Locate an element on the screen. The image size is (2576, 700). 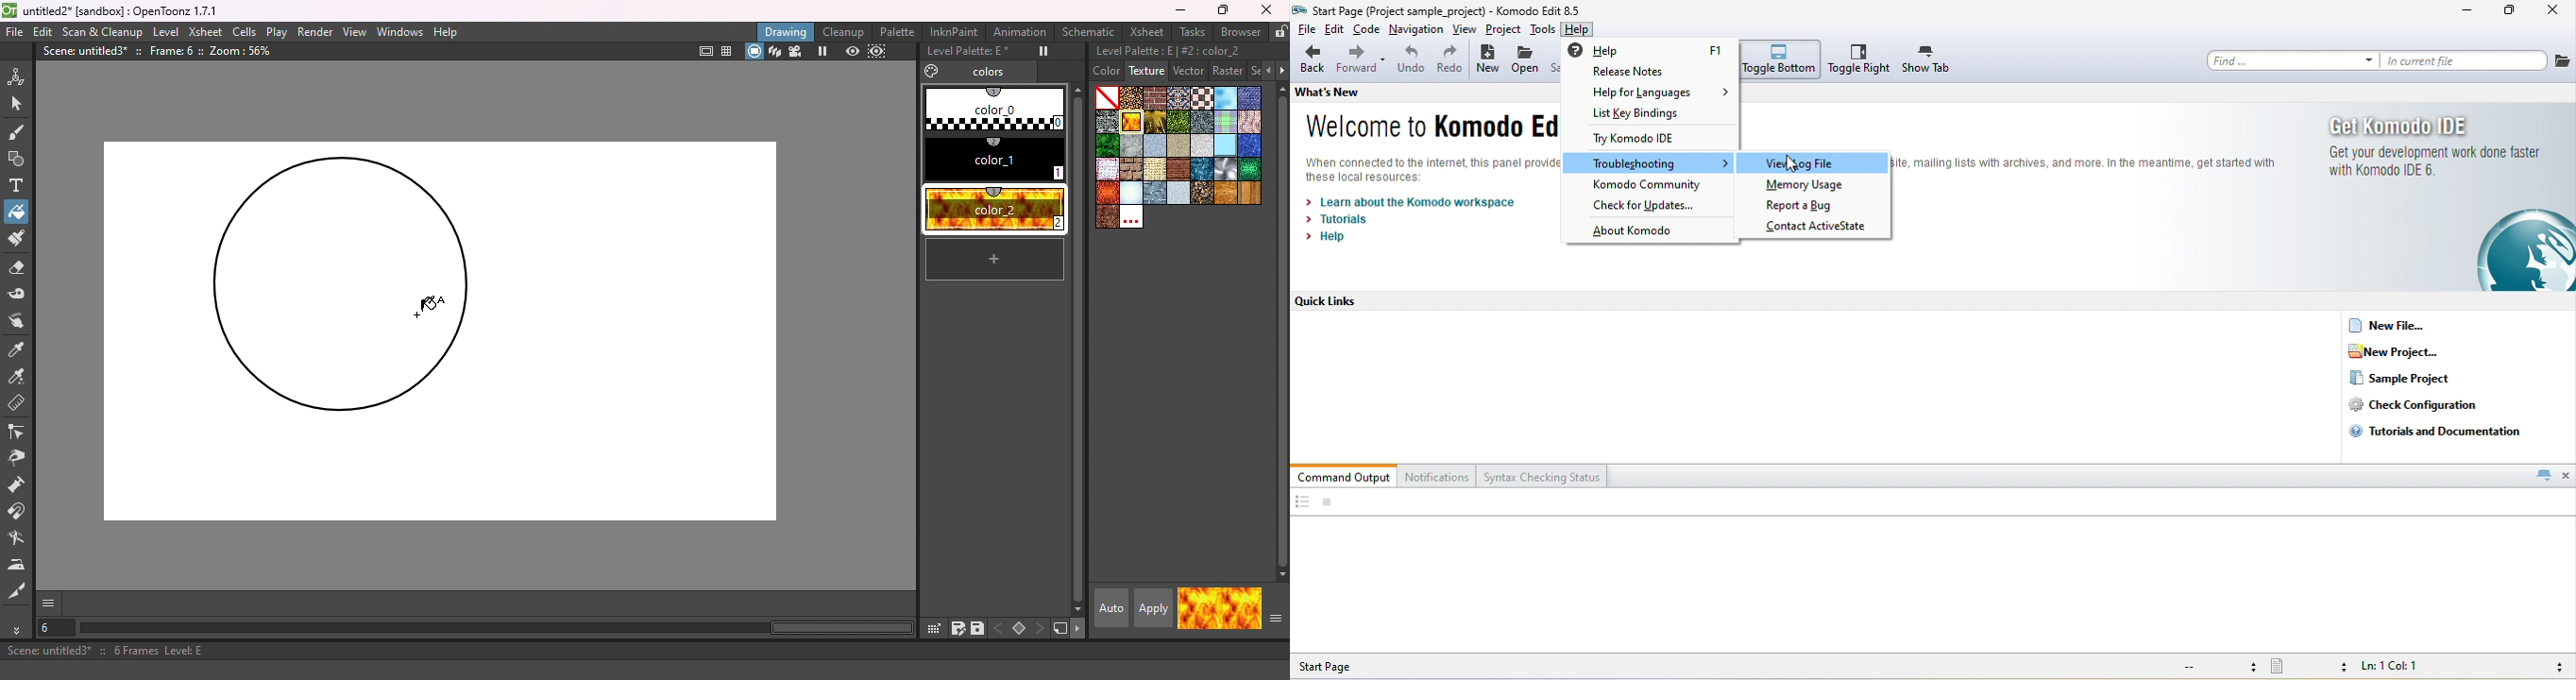
current style is located at coordinates (1197, 607).